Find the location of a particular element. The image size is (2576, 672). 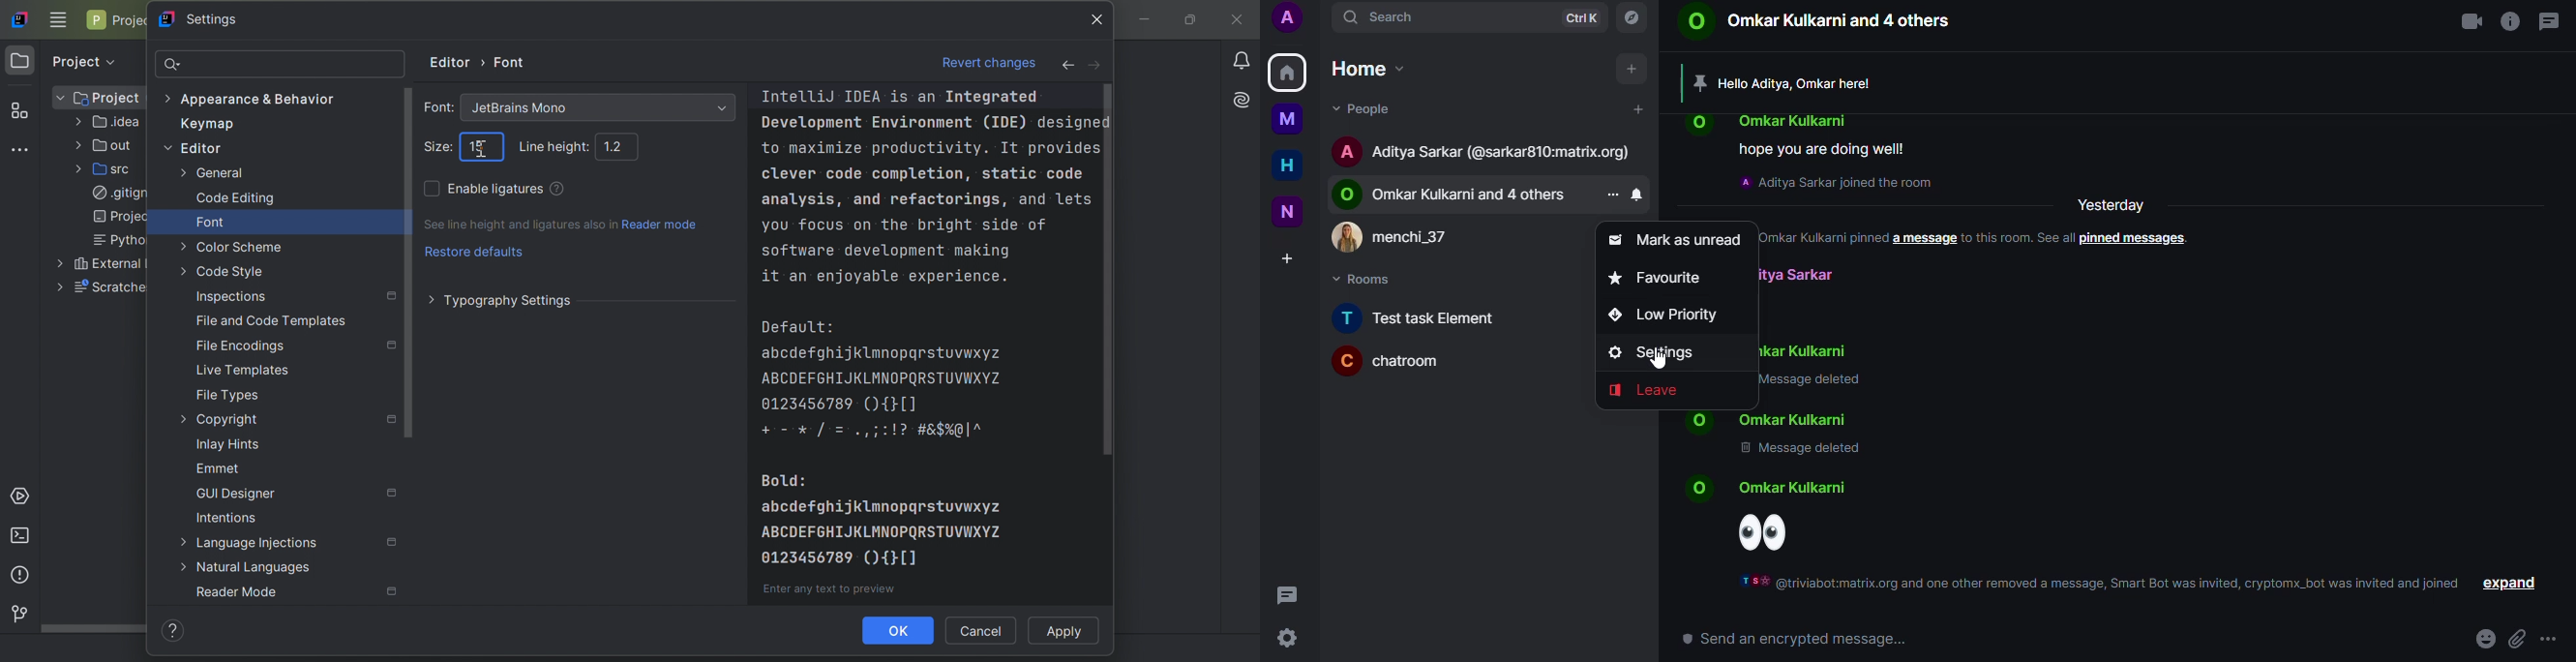

cursor is located at coordinates (1665, 359).